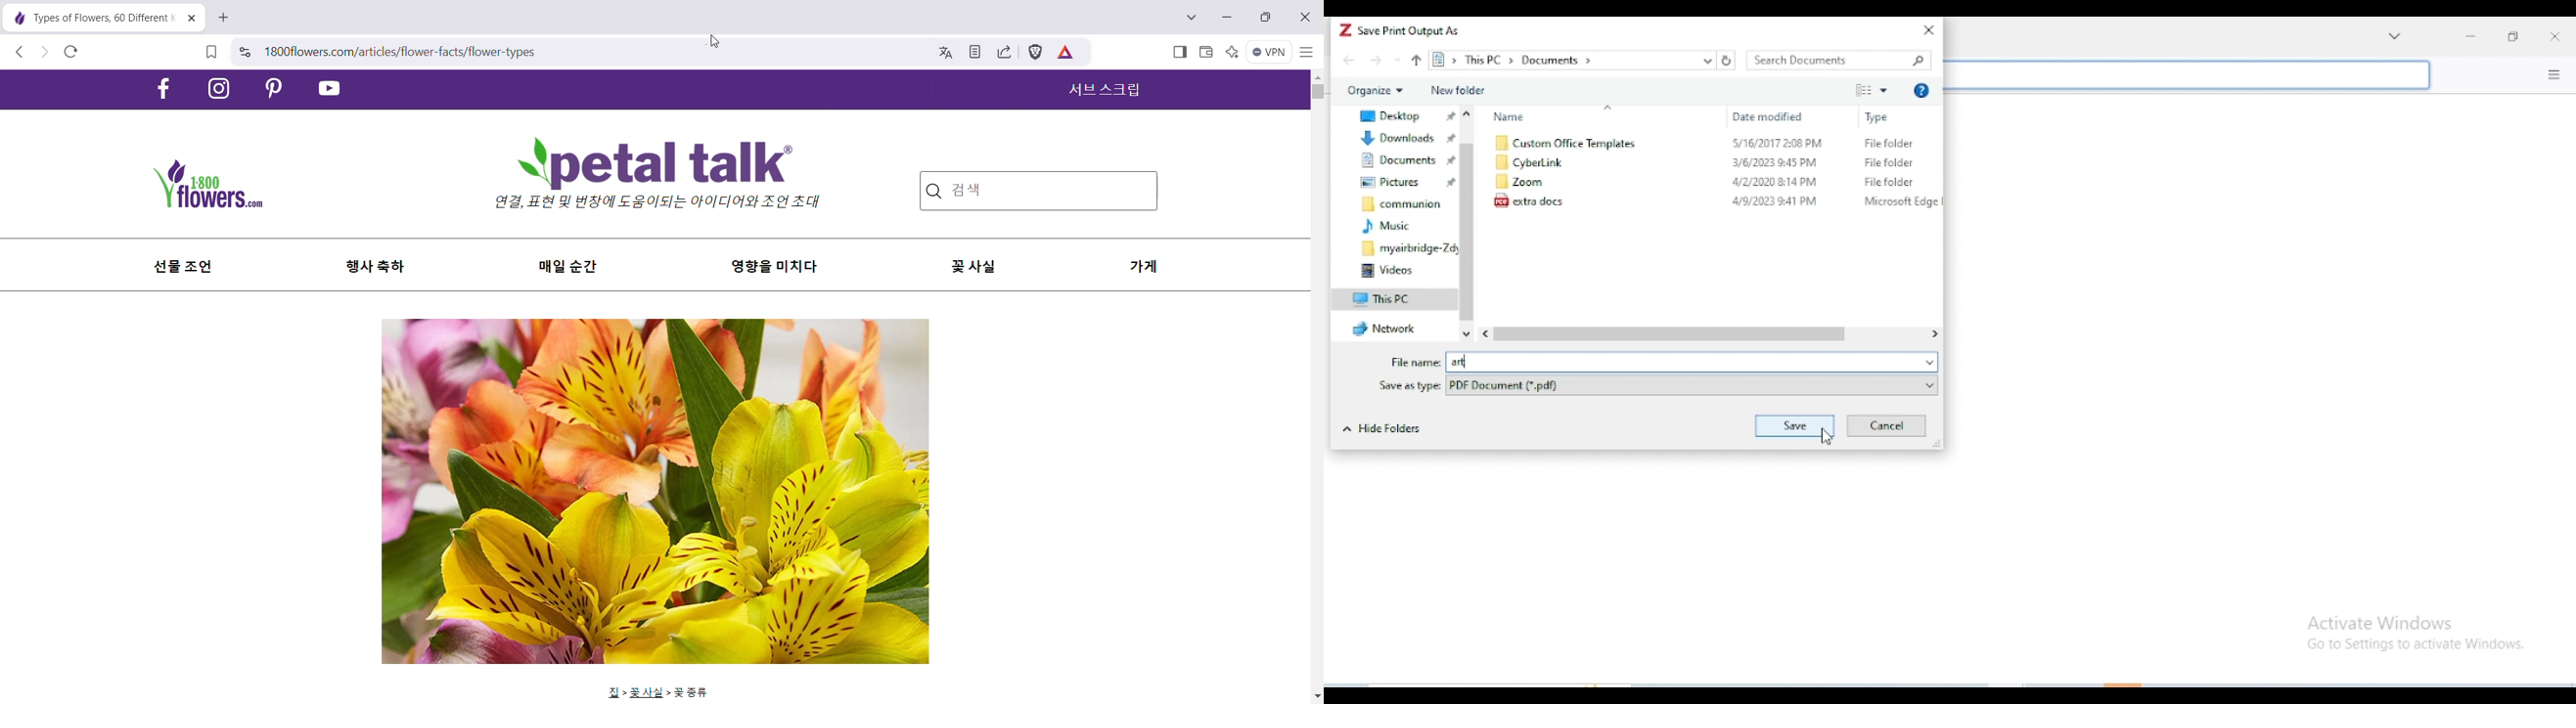 The width and height of the screenshot is (2576, 728). I want to click on new folder, so click(1459, 91).